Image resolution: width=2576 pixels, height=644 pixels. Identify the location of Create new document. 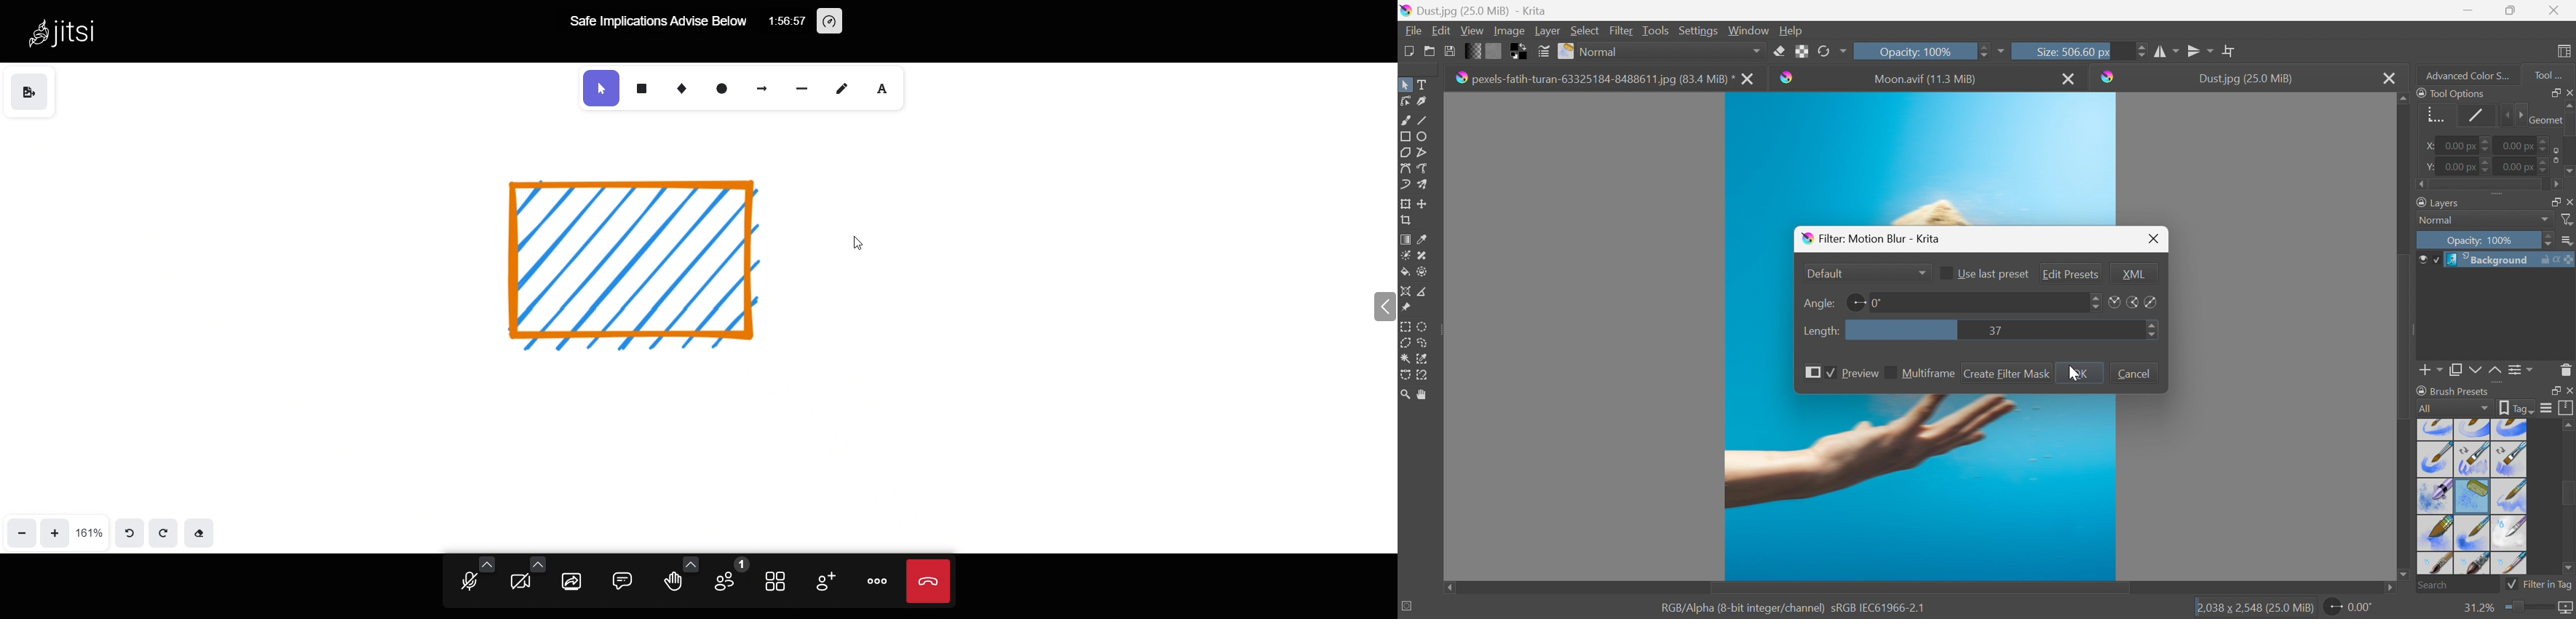
(1407, 51).